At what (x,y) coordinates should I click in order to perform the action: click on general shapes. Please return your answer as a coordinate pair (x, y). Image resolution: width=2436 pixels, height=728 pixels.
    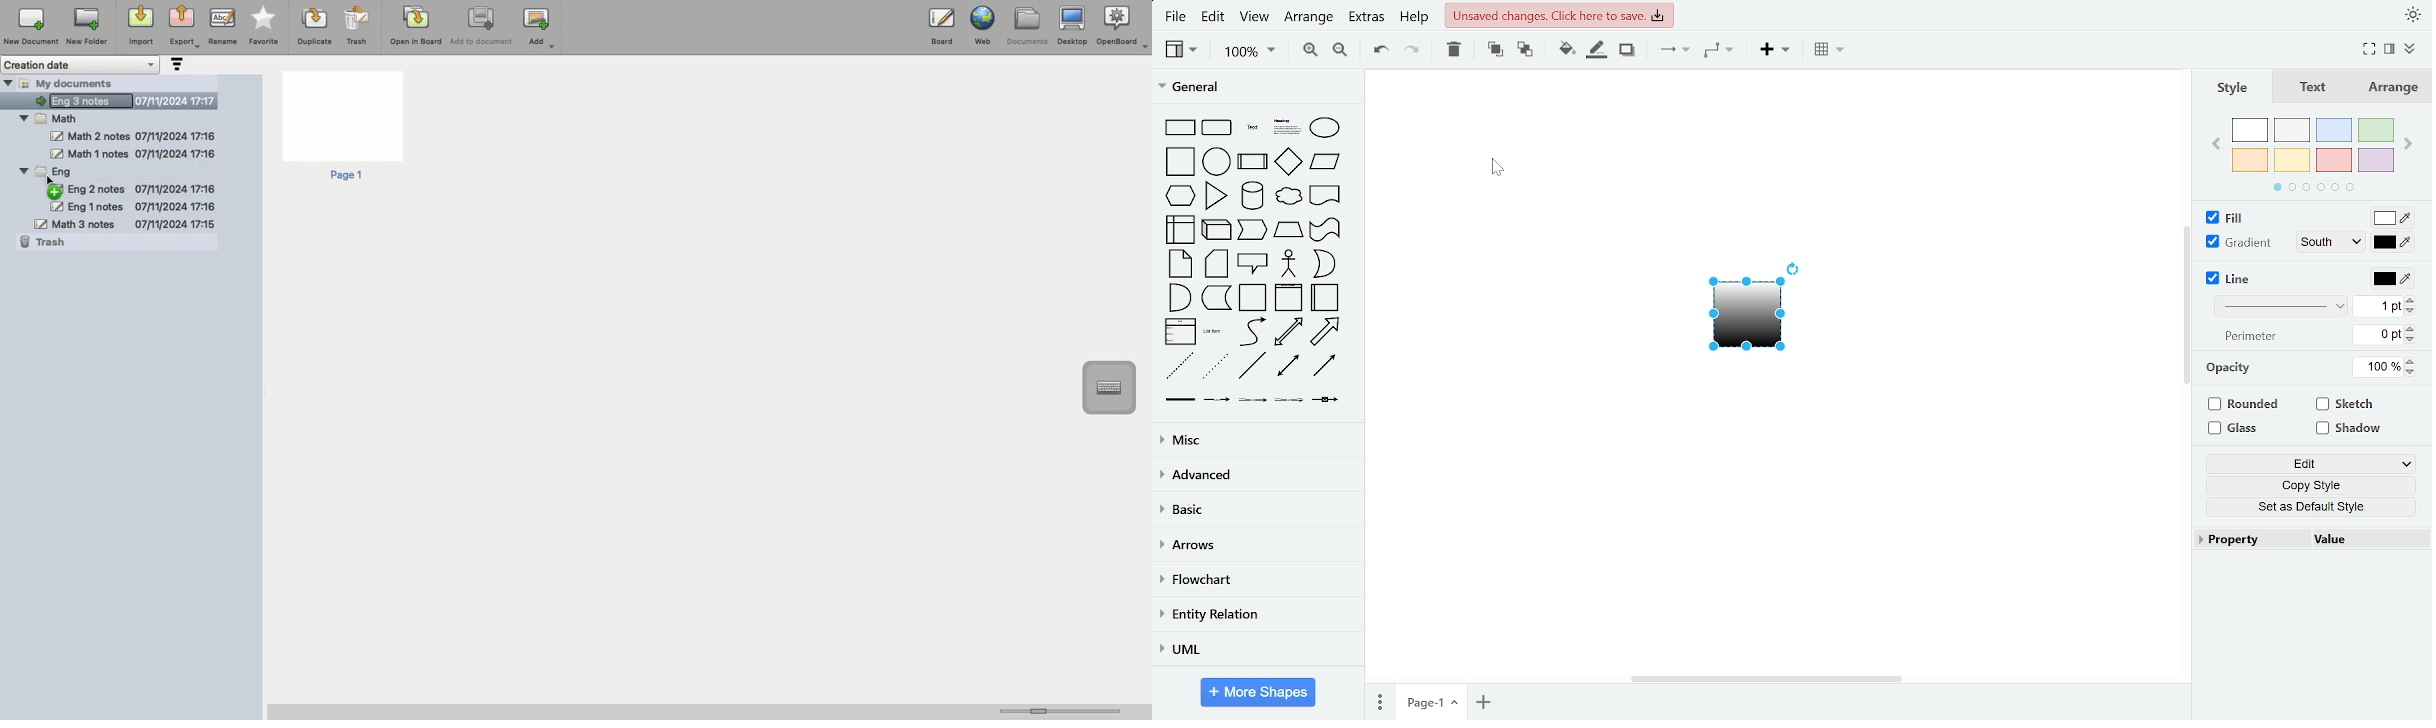
    Looking at the image, I should click on (1324, 162).